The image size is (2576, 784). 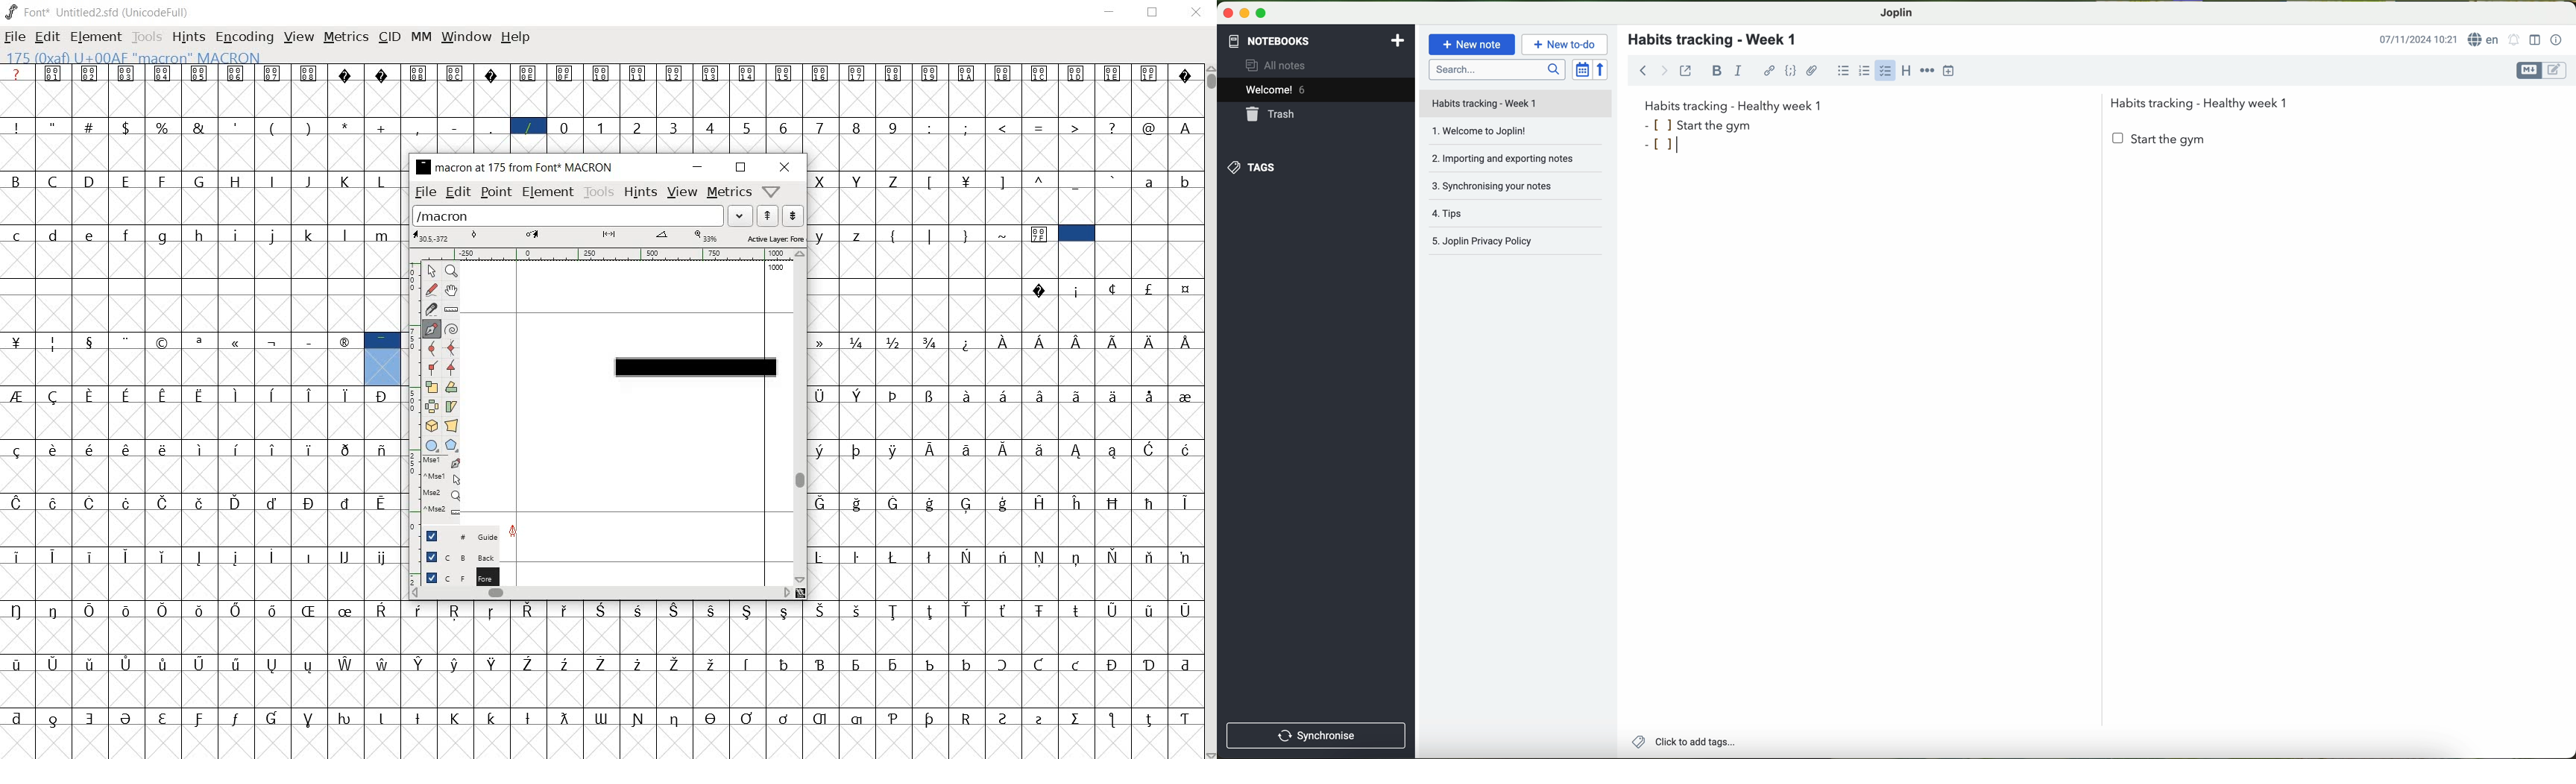 What do you see at coordinates (382, 448) in the screenshot?
I see `Symbol` at bounding box center [382, 448].